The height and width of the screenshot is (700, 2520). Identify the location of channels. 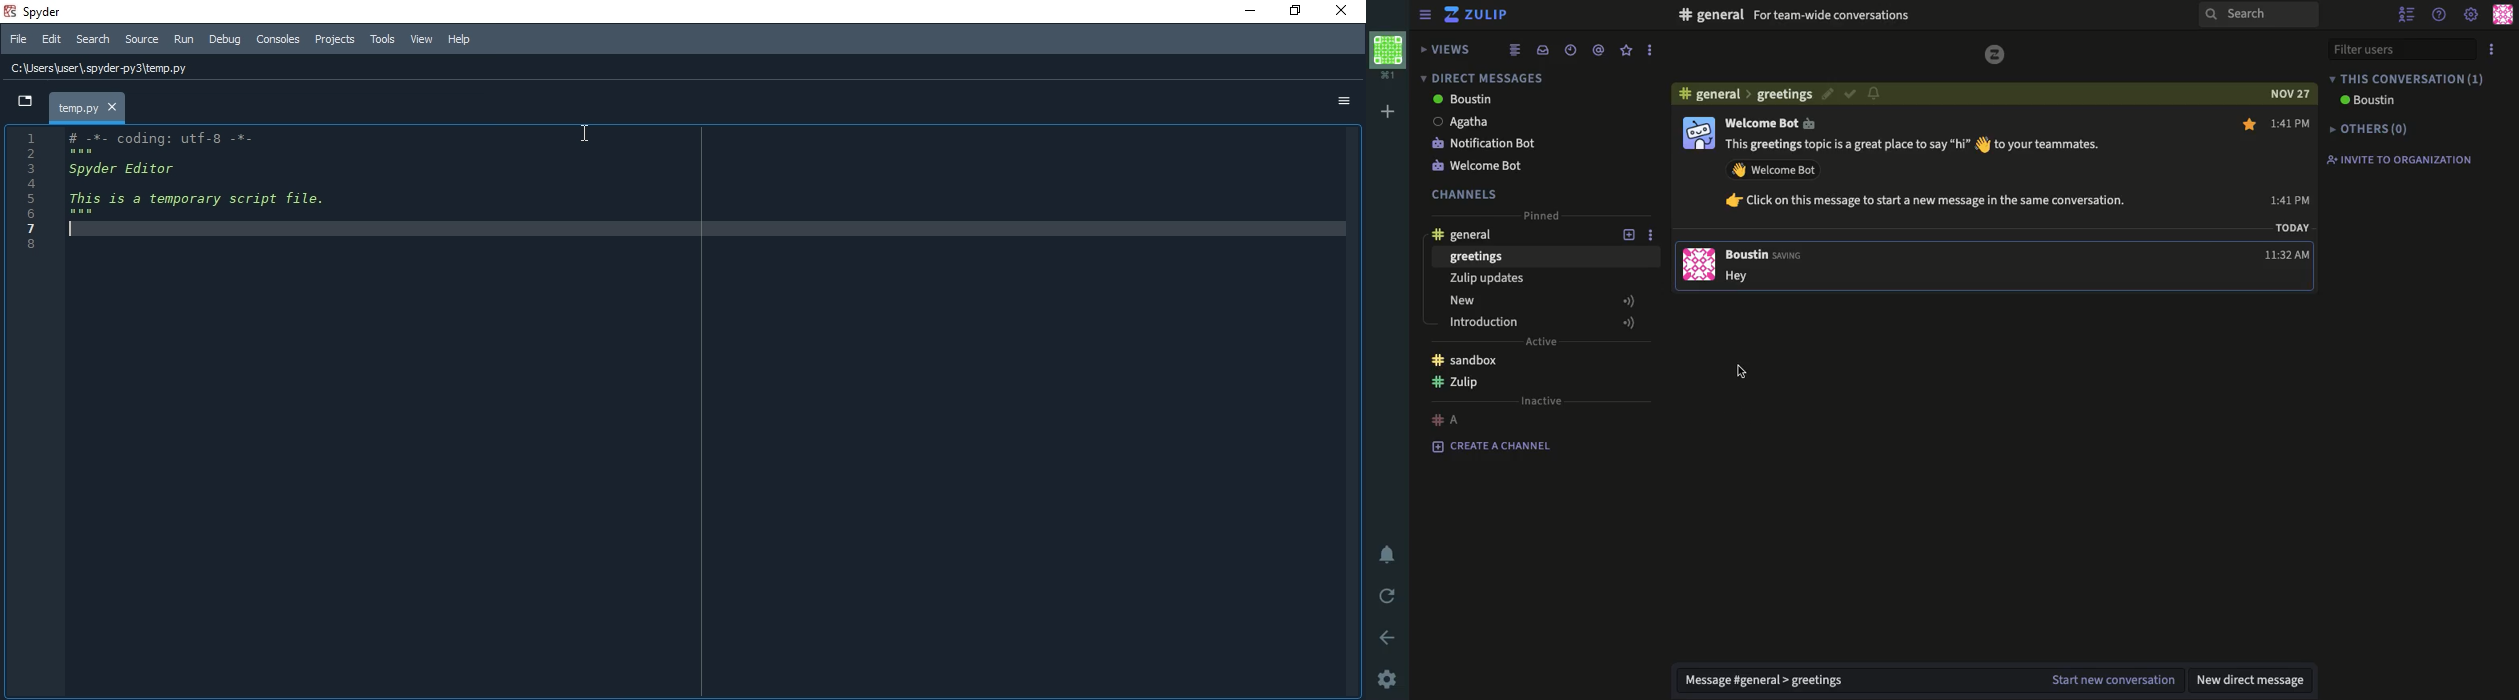
(1466, 193).